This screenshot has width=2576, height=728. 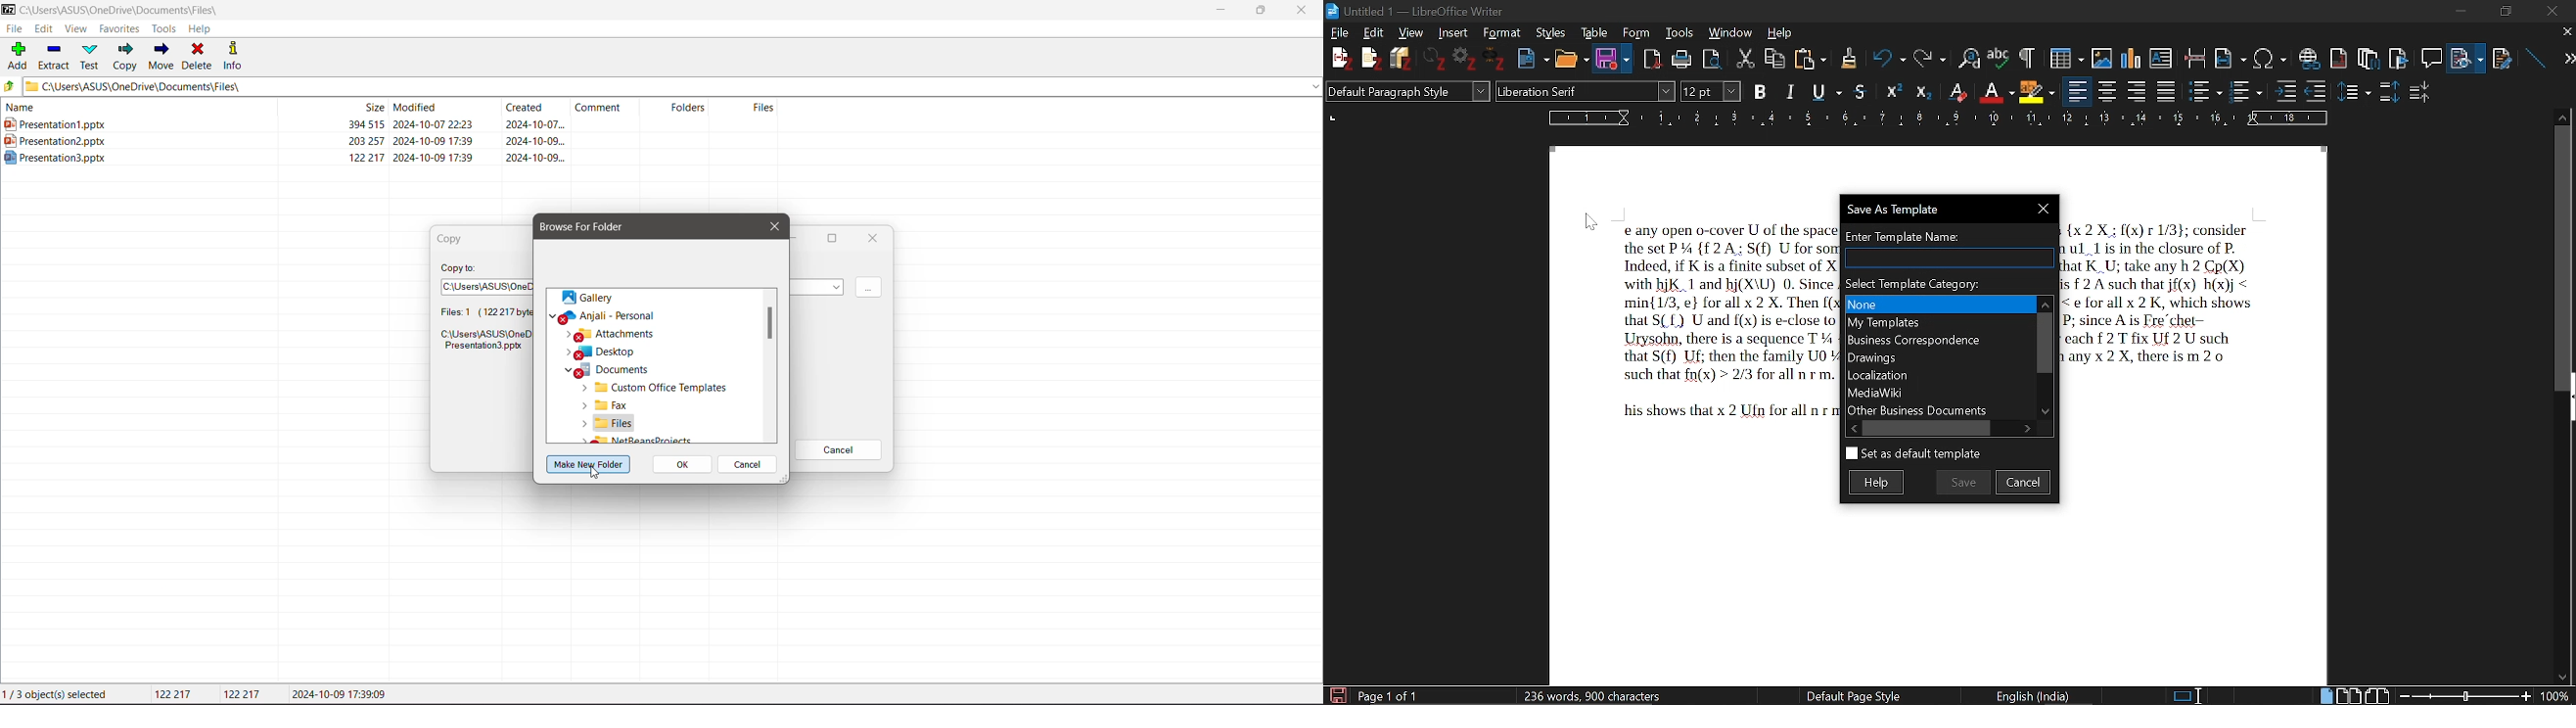 I want to click on Default Paragraph Style, so click(x=1405, y=93).